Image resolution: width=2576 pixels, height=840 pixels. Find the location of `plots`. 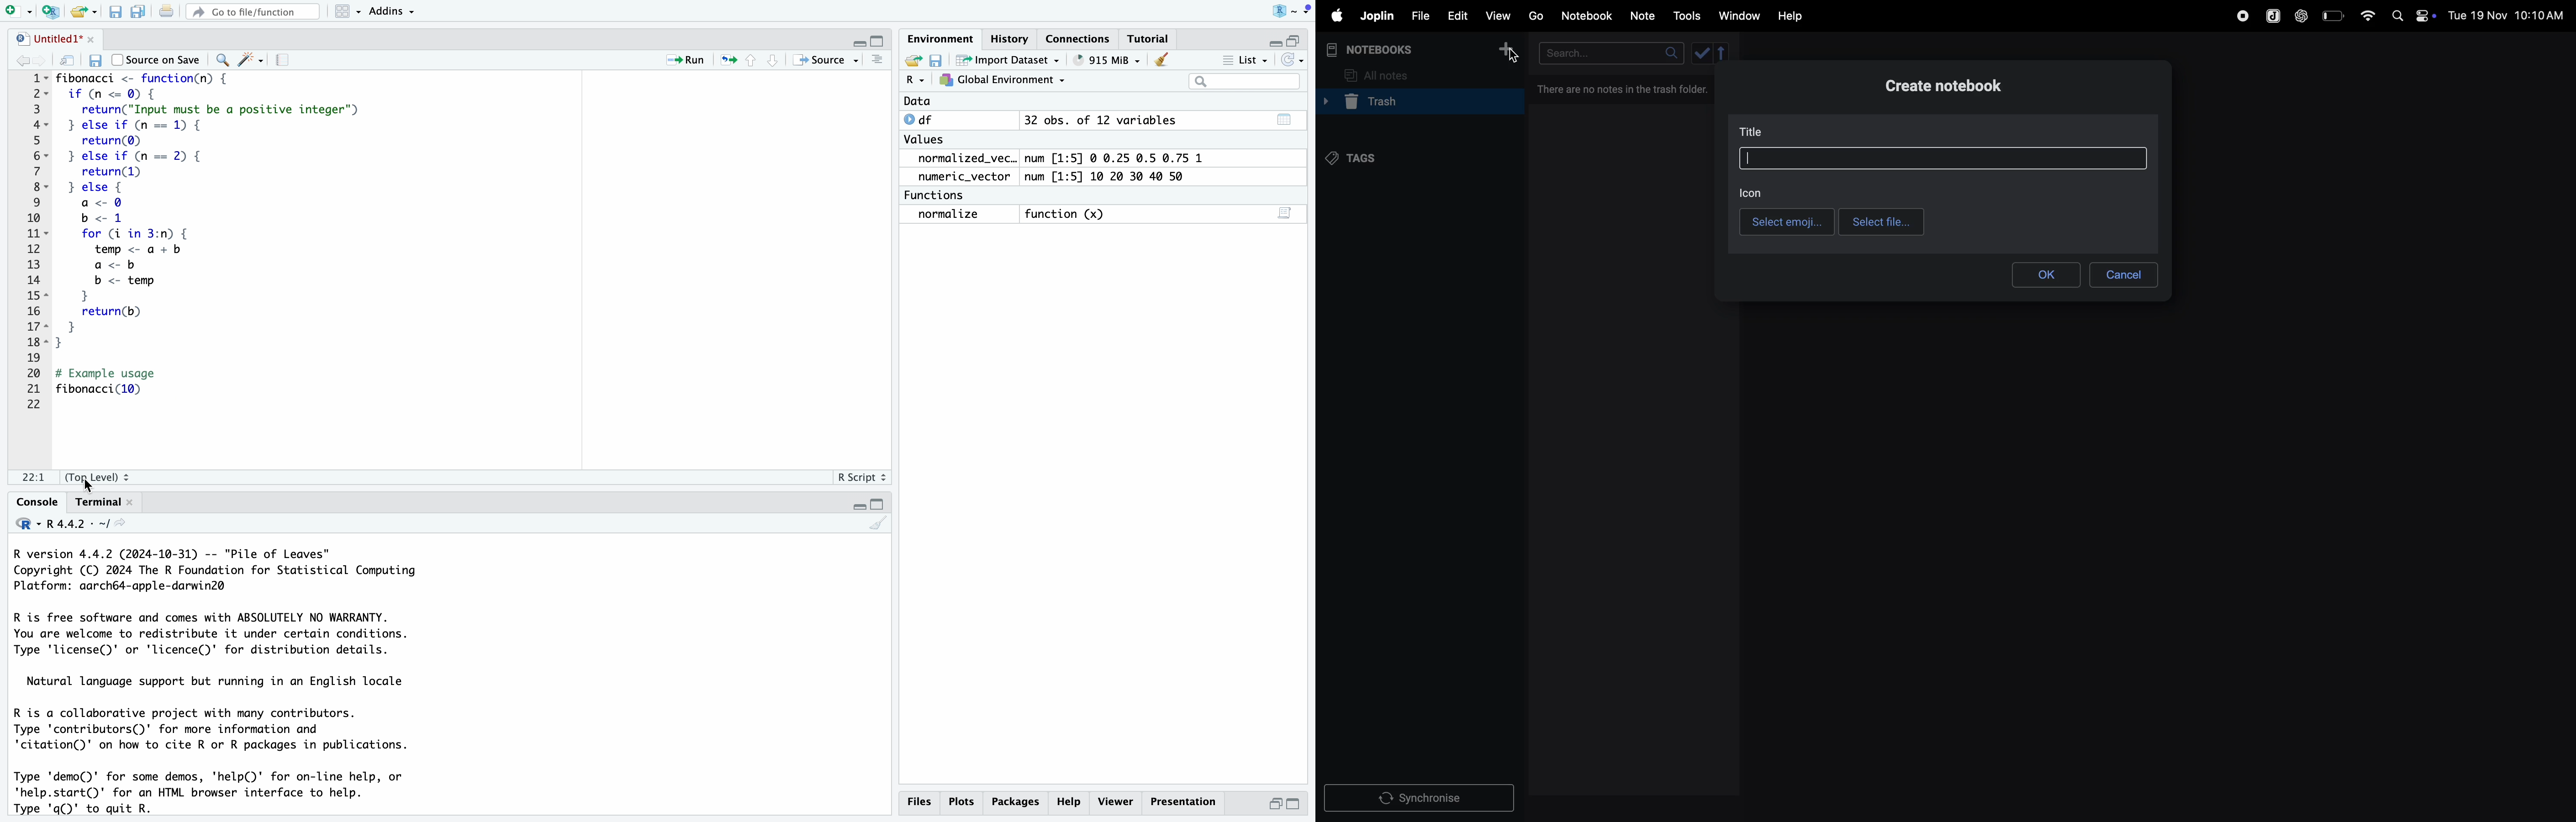

plots is located at coordinates (961, 803).